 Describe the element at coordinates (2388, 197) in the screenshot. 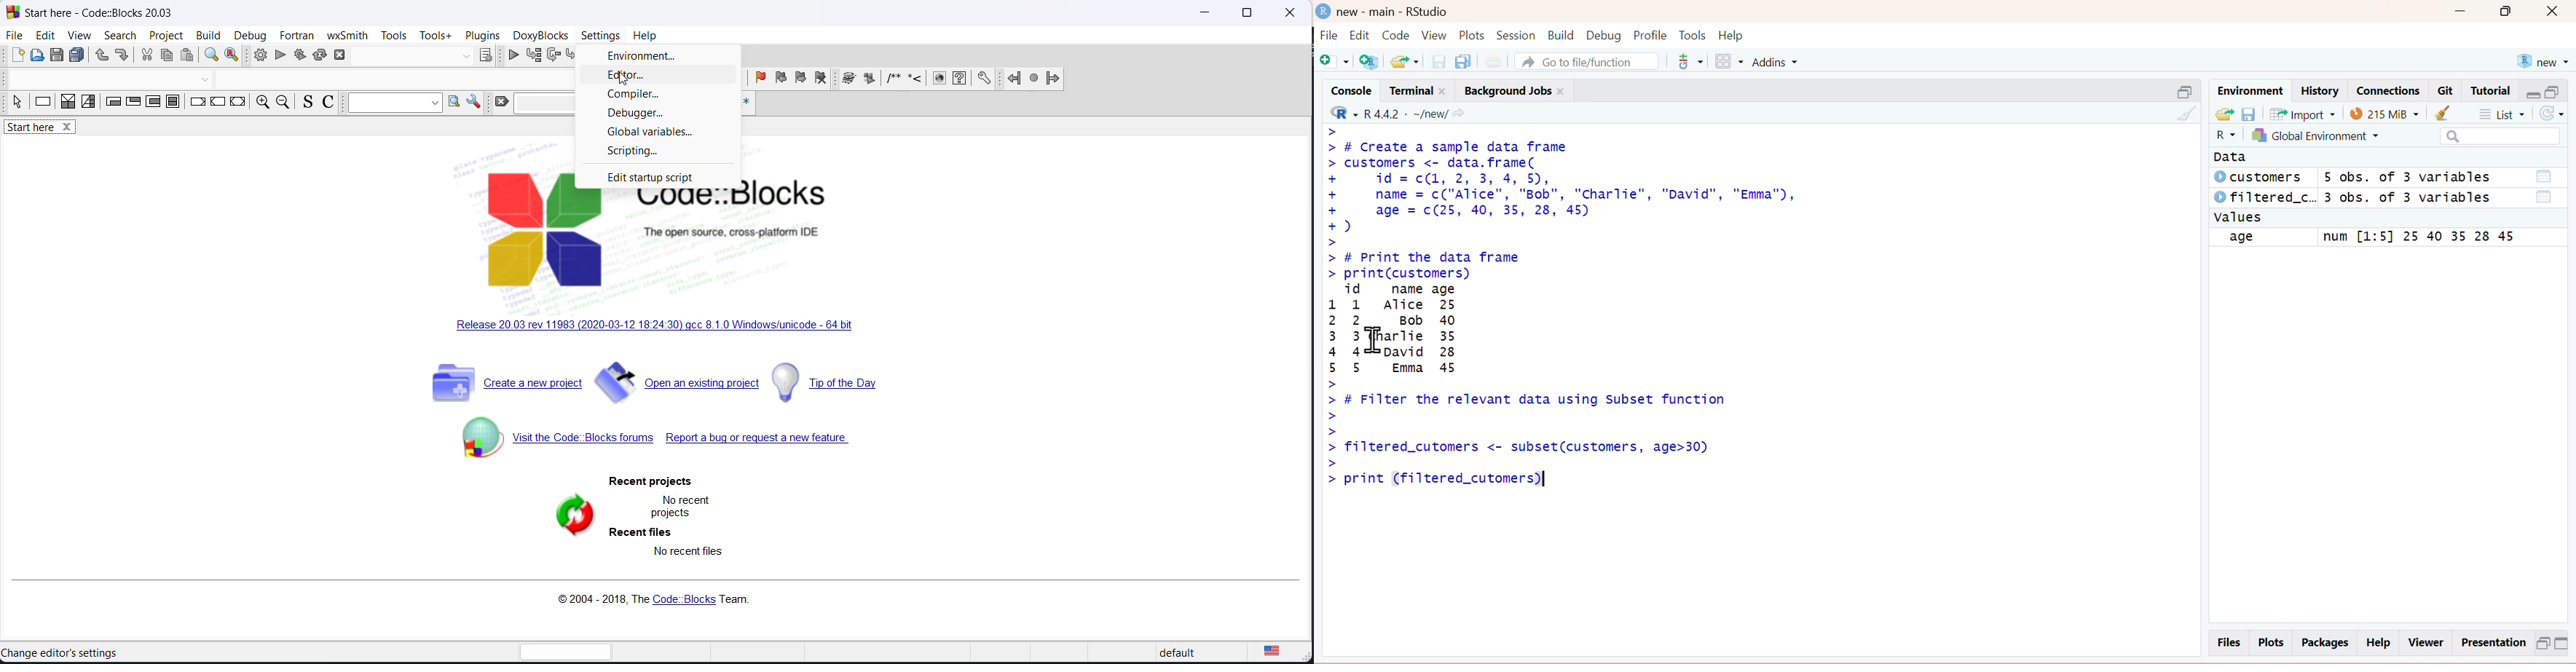

I see `© filtered_c.. 3 obs. of 3 variables` at that location.